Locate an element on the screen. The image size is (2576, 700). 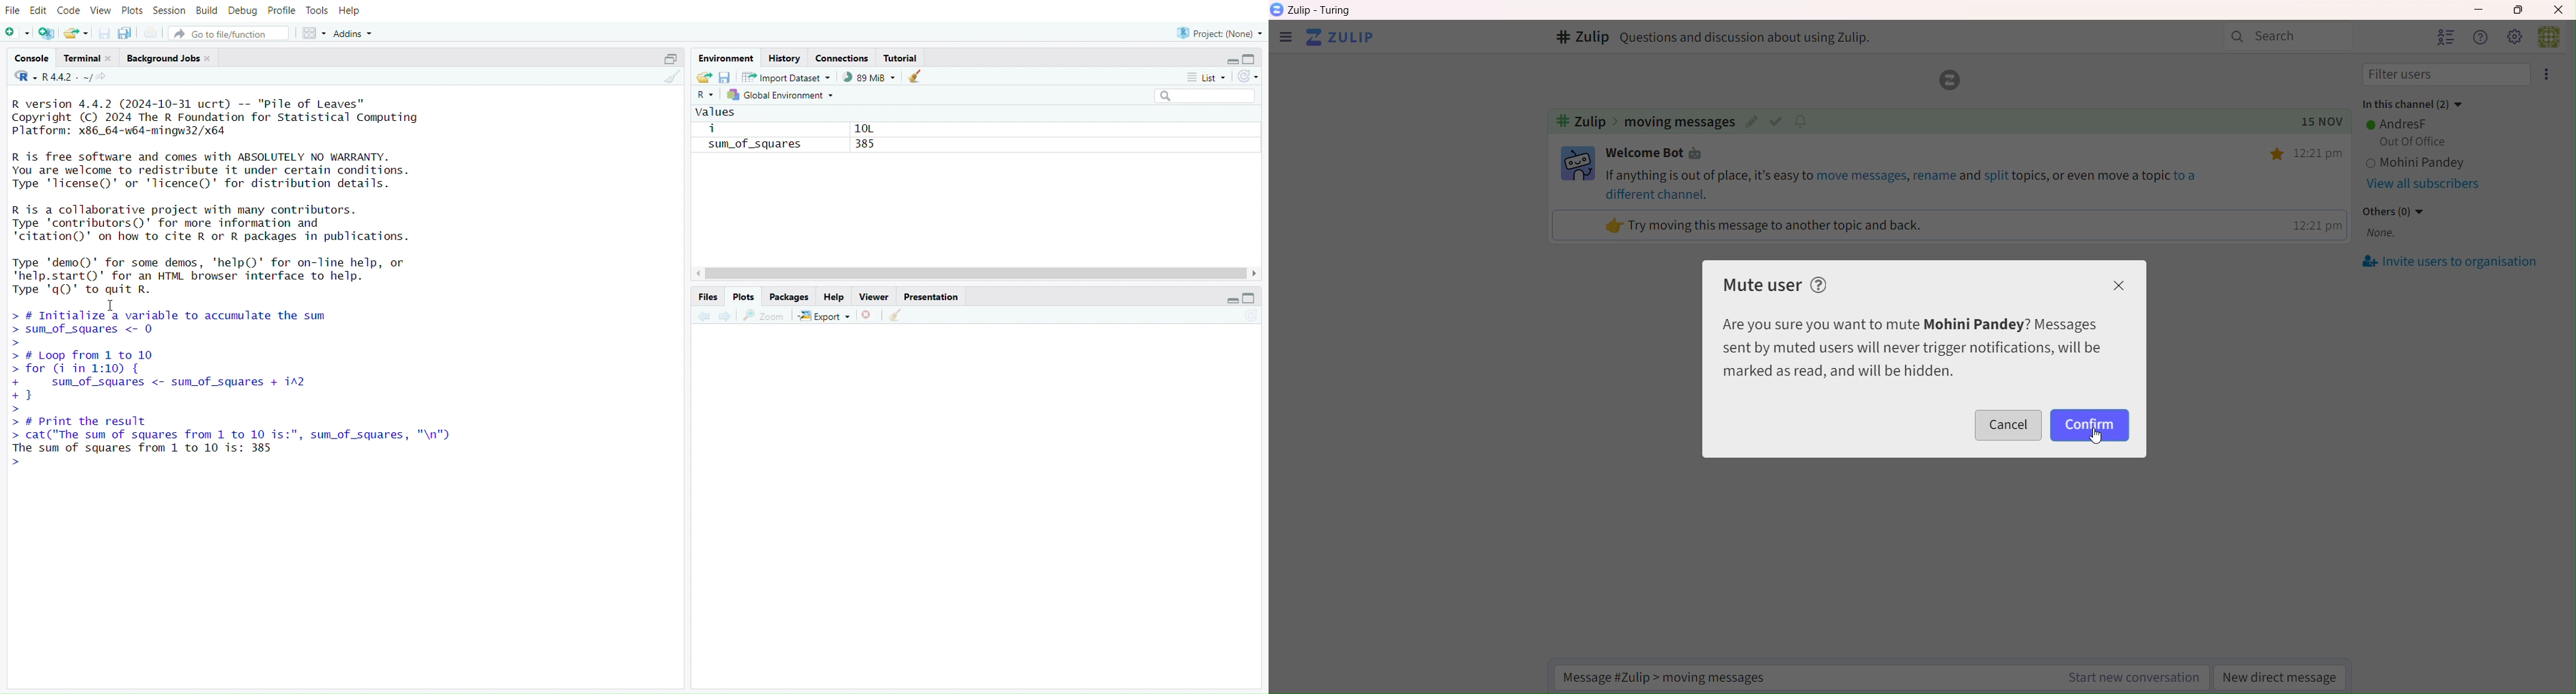
history is located at coordinates (786, 59).